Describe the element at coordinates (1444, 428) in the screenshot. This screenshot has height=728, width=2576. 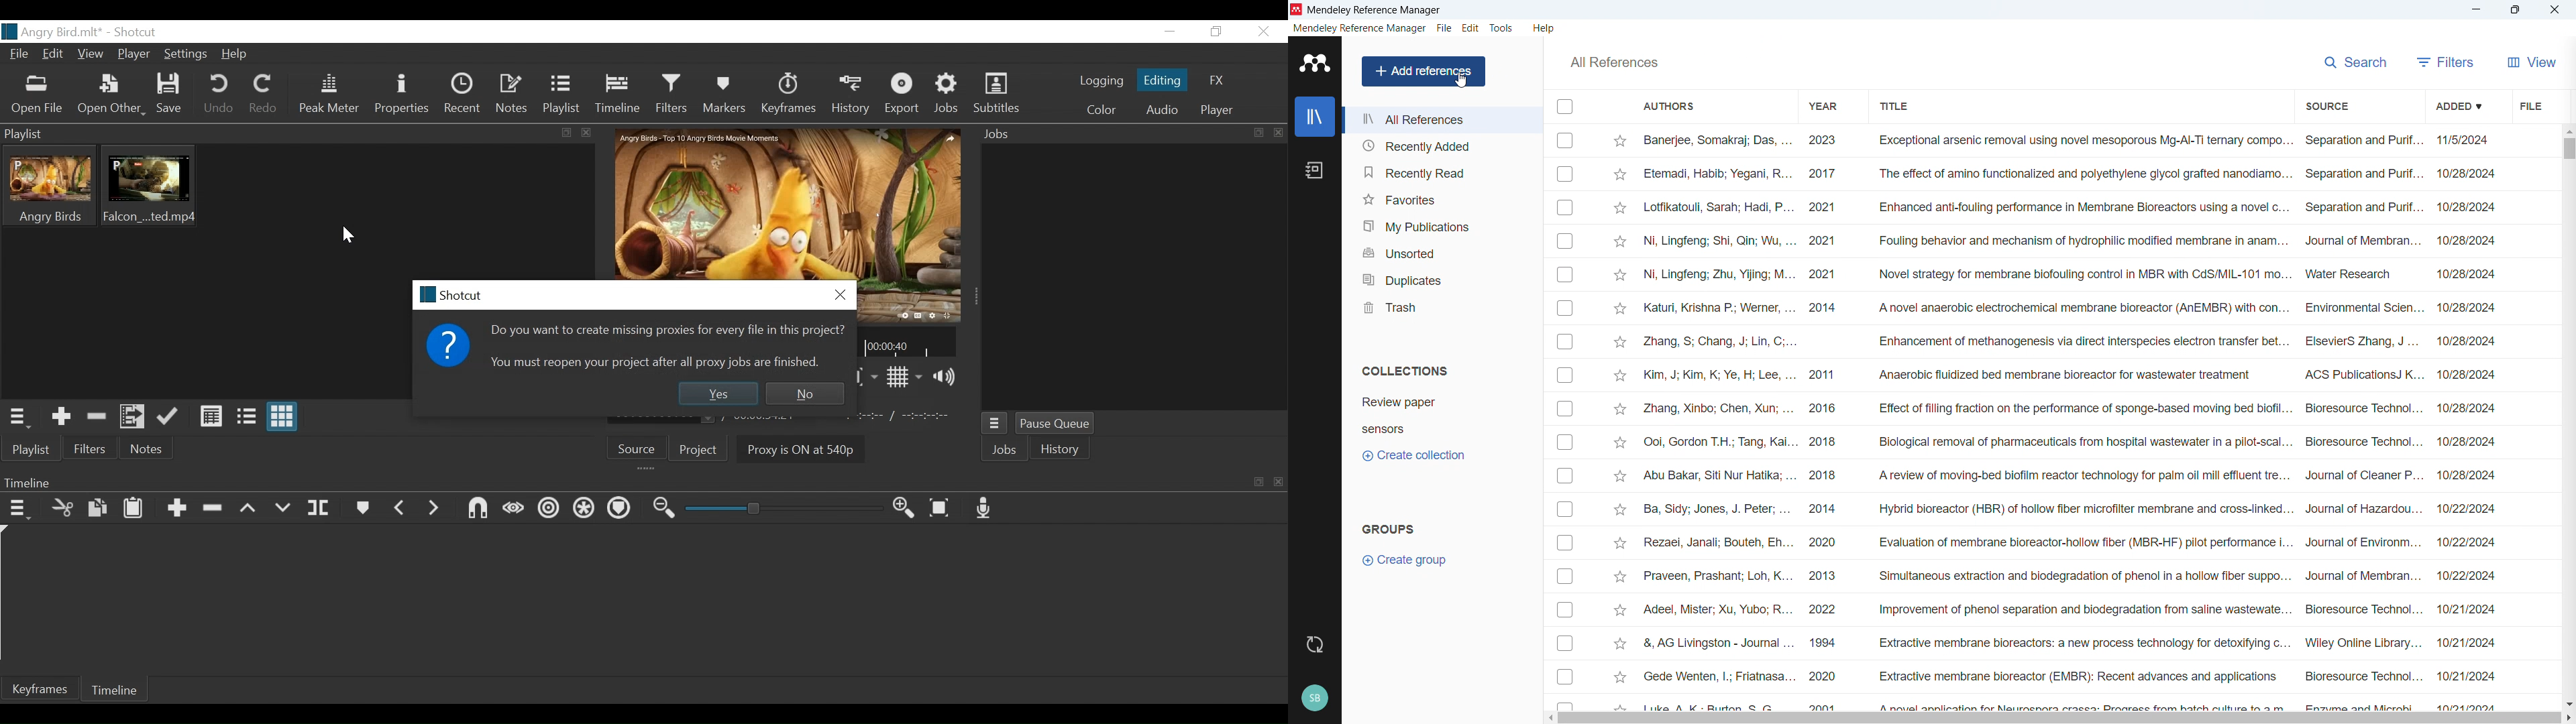
I see `Collection 2 ` at that location.